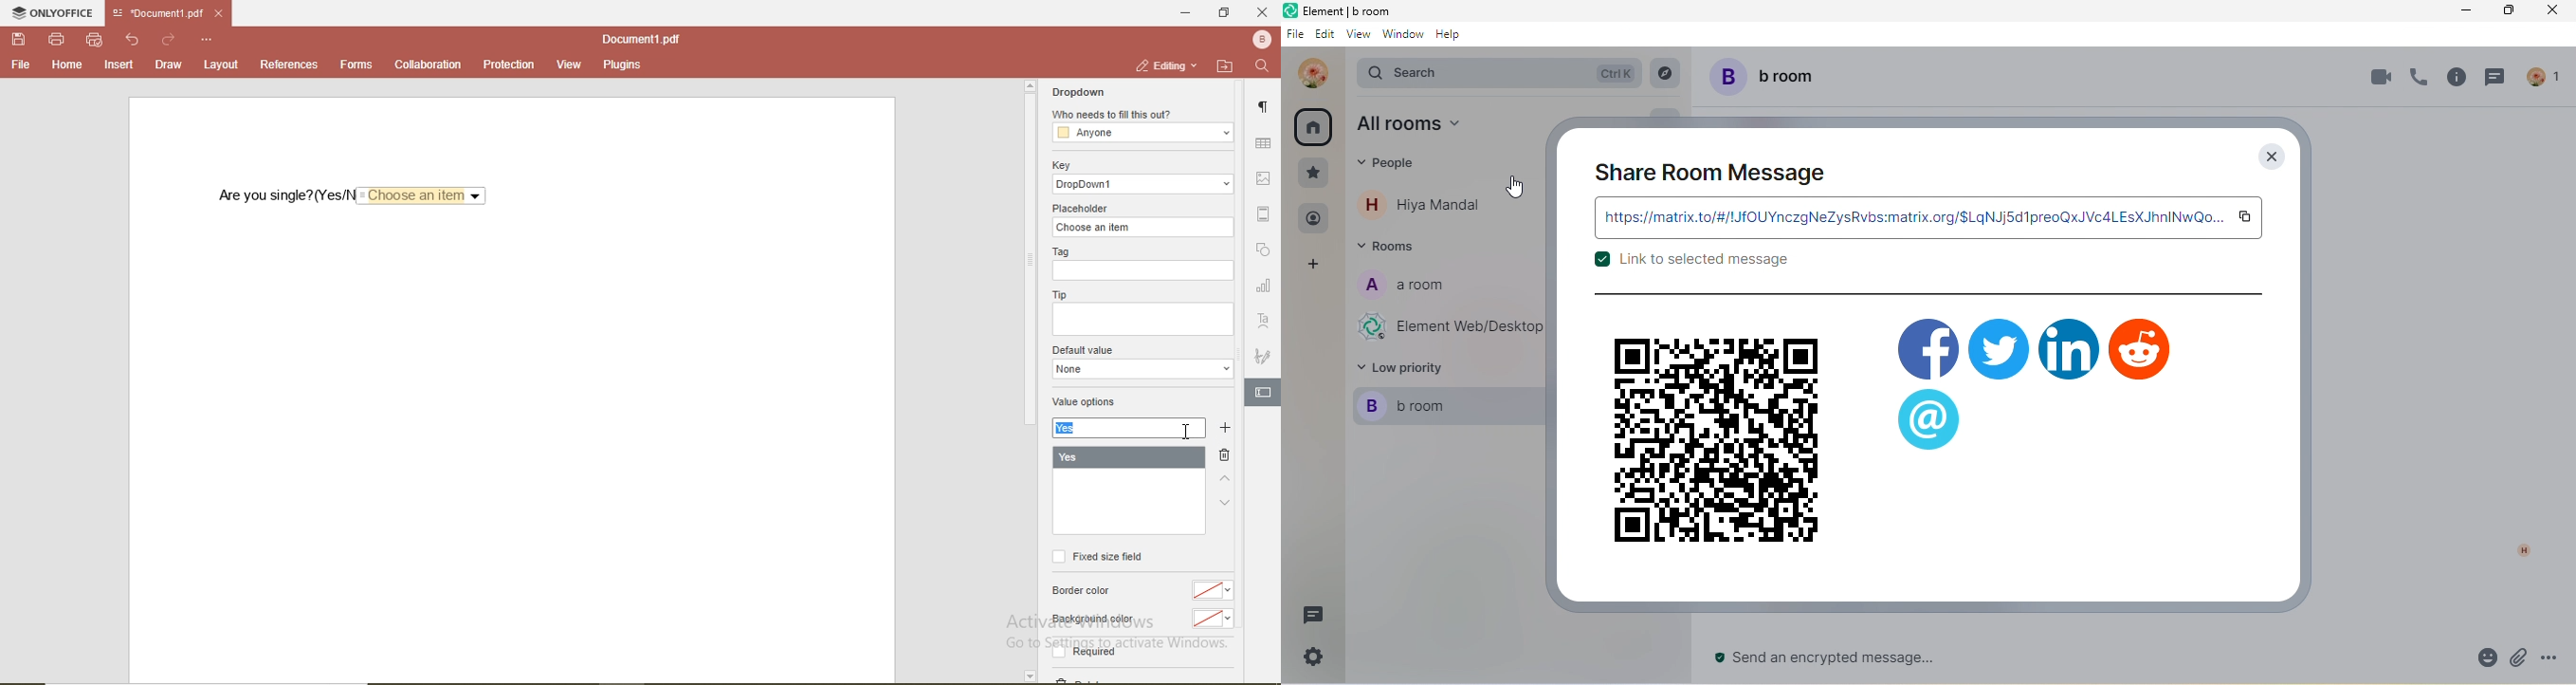 The width and height of the screenshot is (2576, 700). What do you see at coordinates (1310, 661) in the screenshot?
I see `setting` at bounding box center [1310, 661].